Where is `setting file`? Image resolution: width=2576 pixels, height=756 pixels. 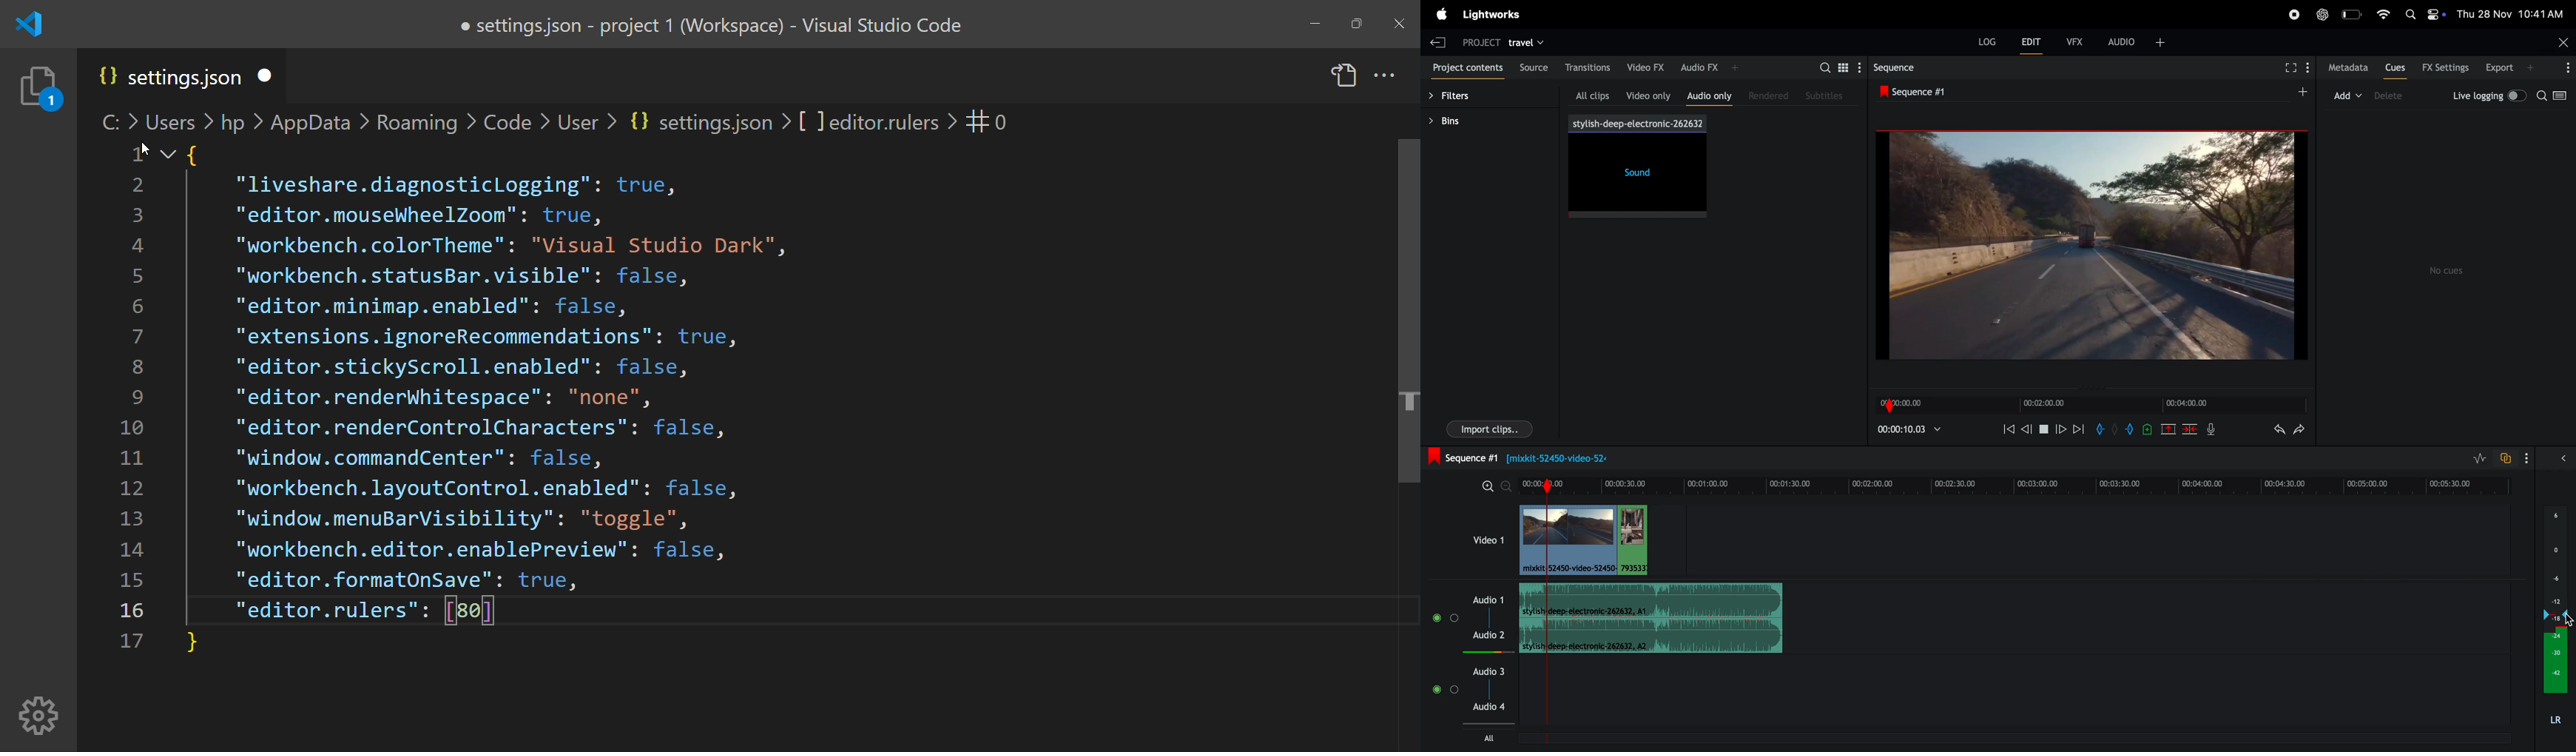
setting file is located at coordinates (167, 78).